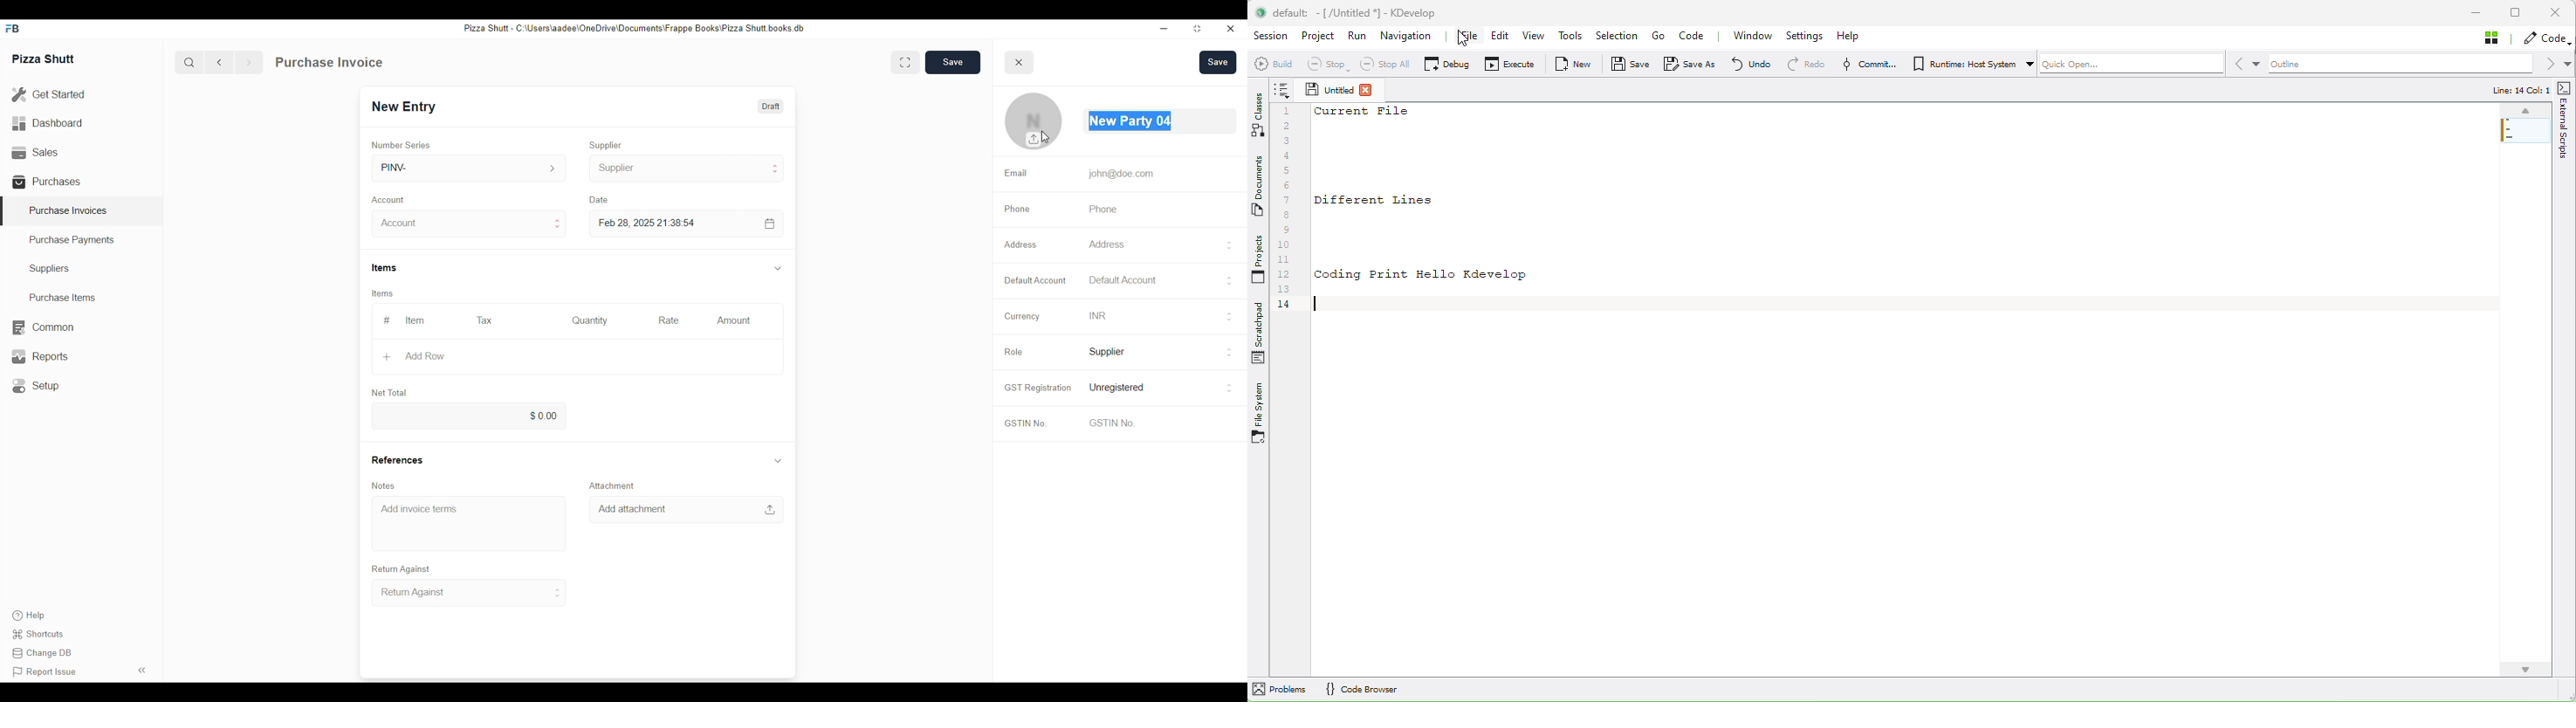 This screenshot has height=728, width=2576. Describe the element at coordinates (736, 320) in the screenshot. I see `Amount` at that location.